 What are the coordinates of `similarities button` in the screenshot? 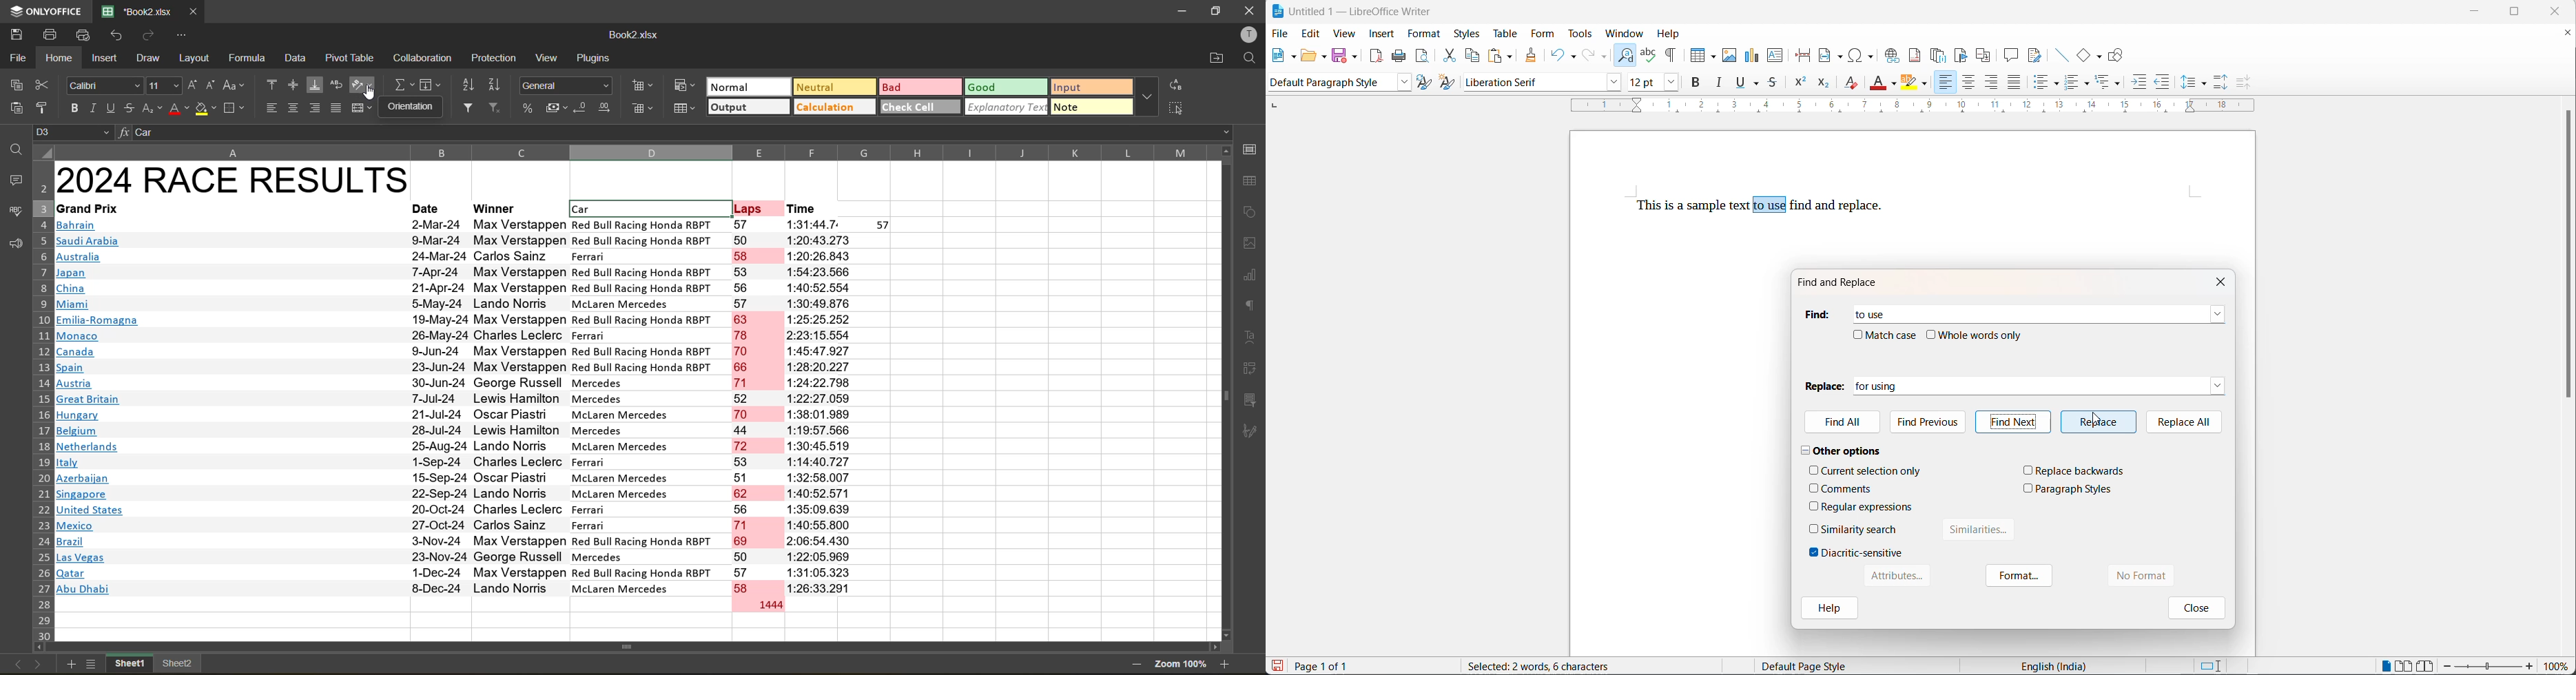 It's located at (1979, 532).